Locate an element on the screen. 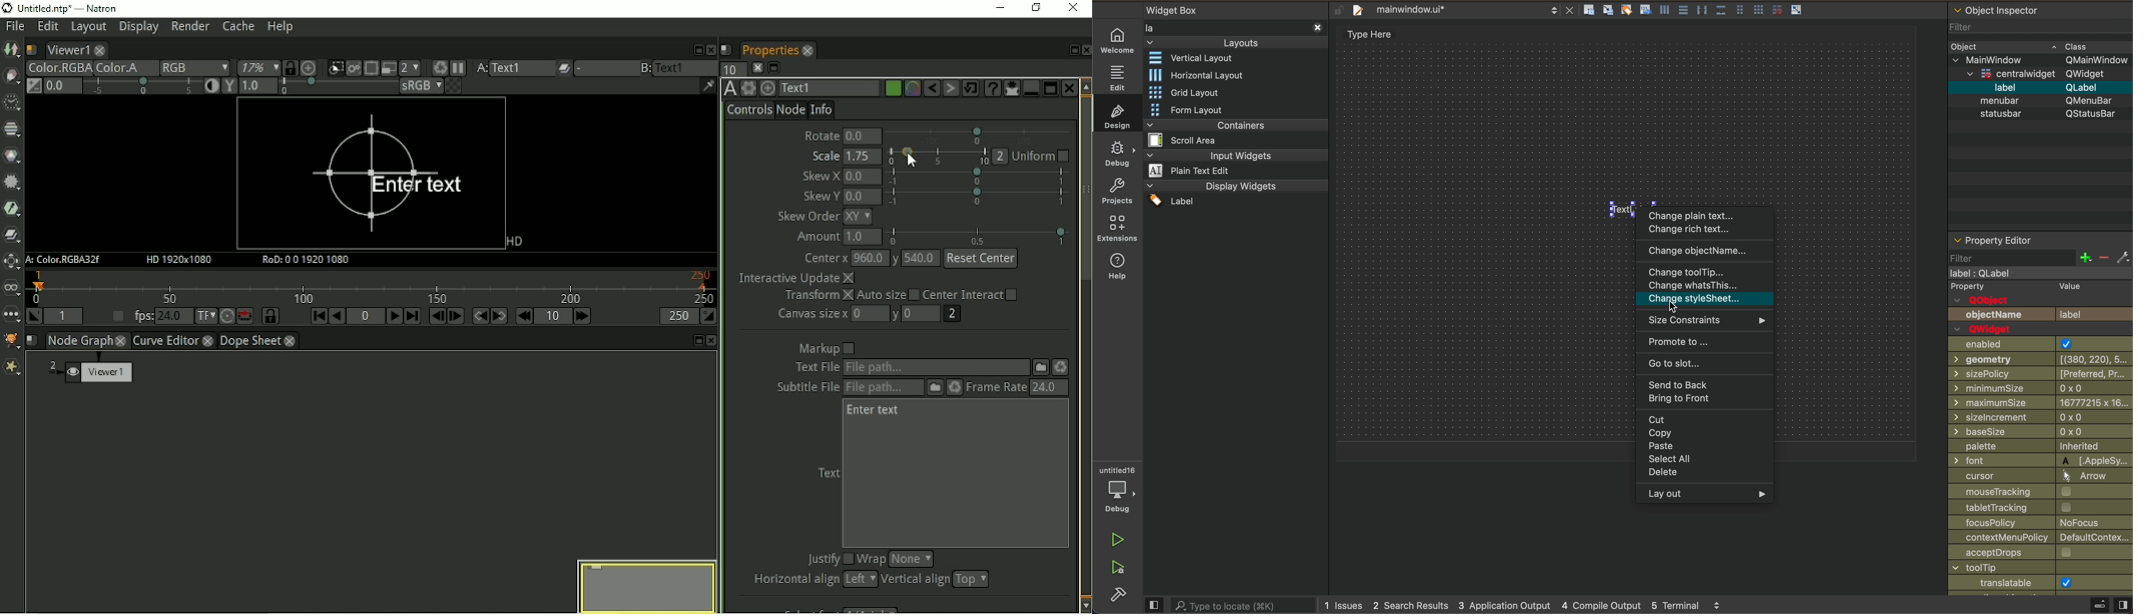 The image size is (2156, 616). 2 search result is located at coordinates (1412, 607).